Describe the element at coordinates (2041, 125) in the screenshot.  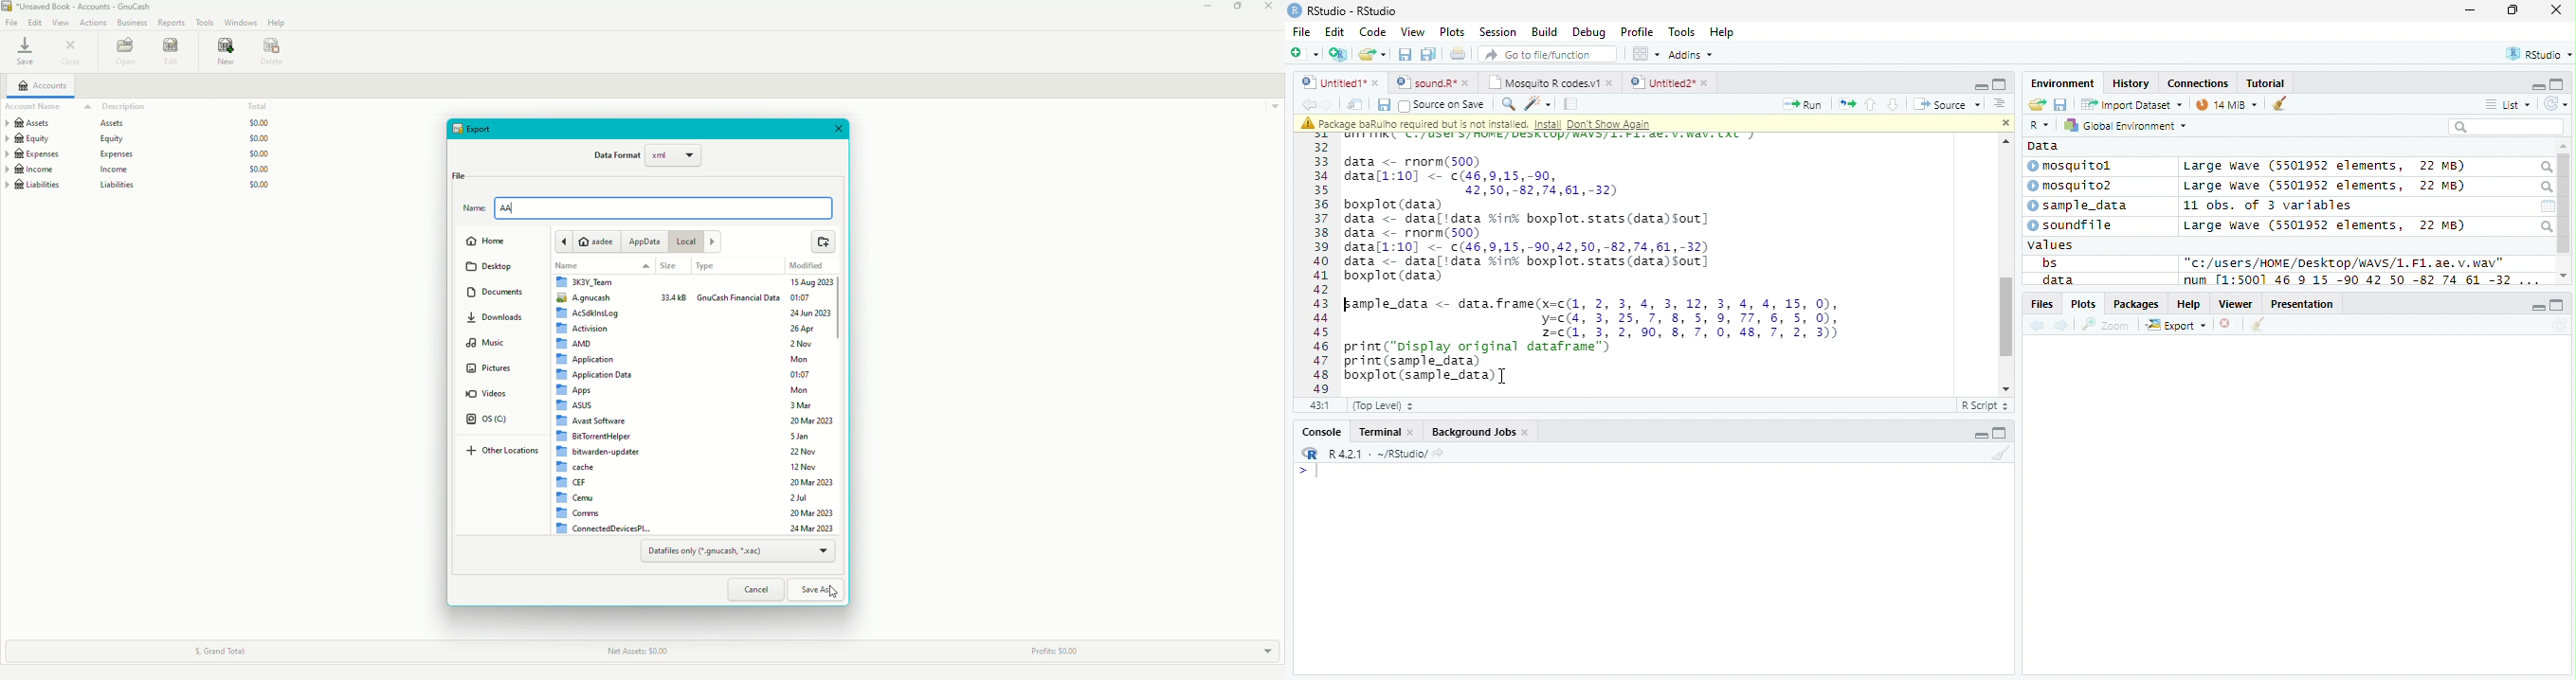
I see `R` at that location.